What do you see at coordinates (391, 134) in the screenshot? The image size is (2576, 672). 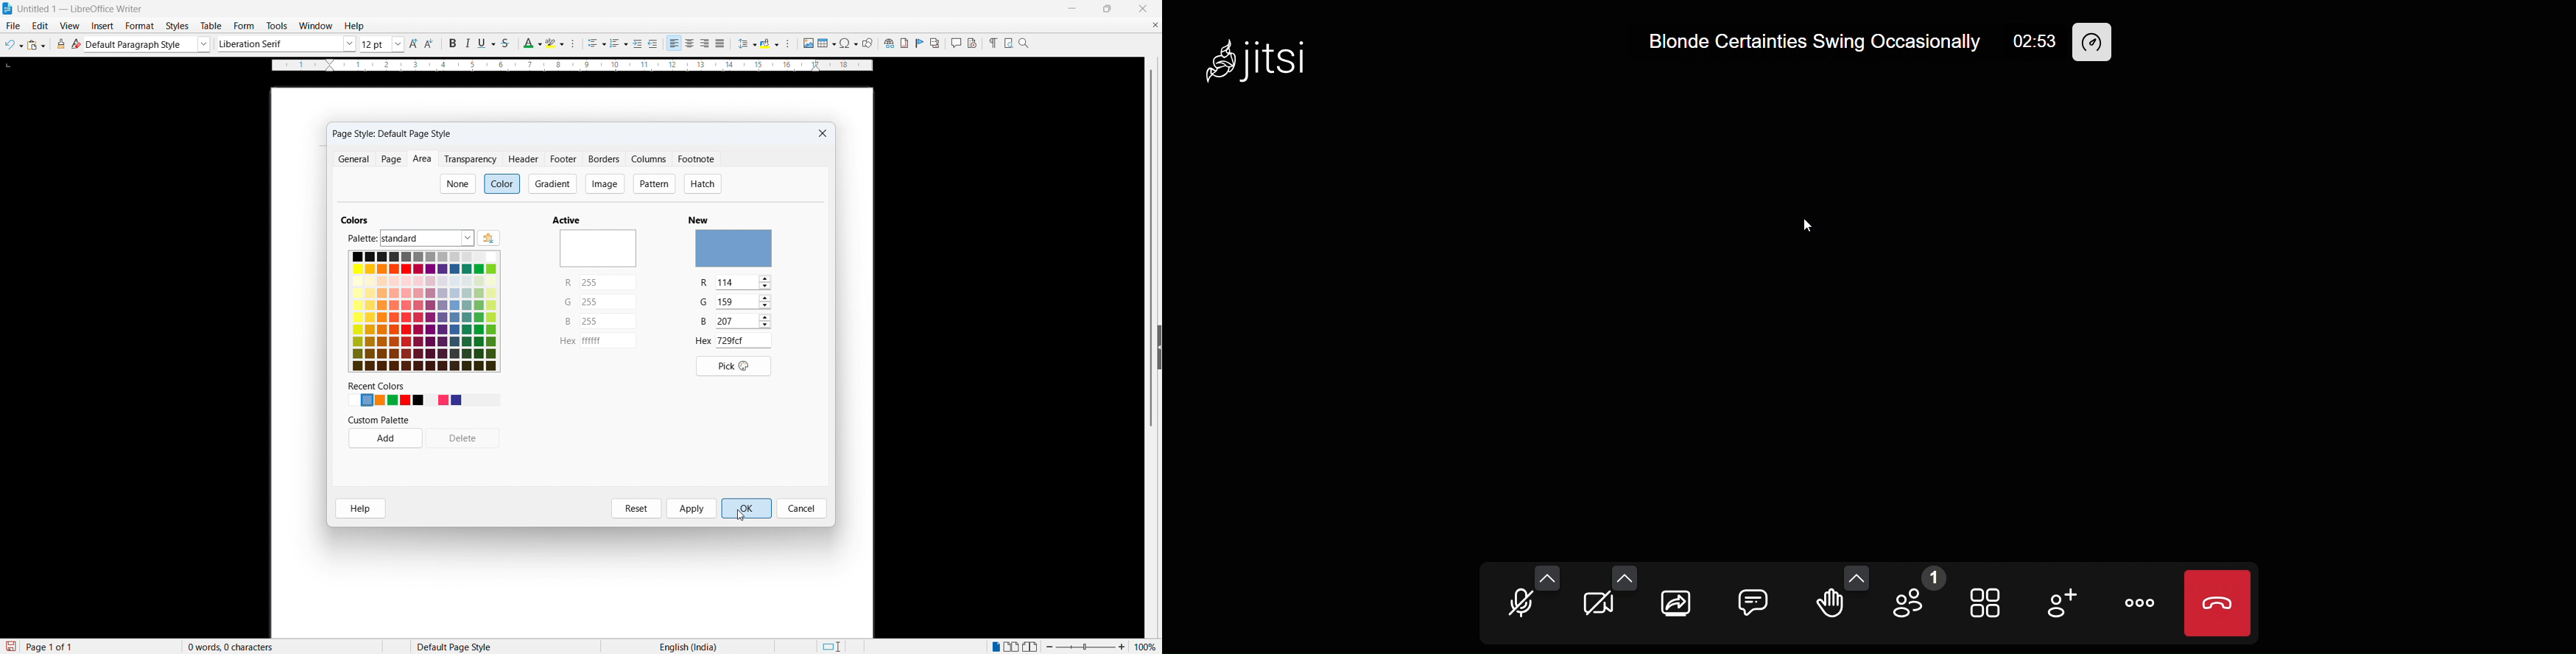 I see `Paige style: default page style ` at bounding box center [391, 134].